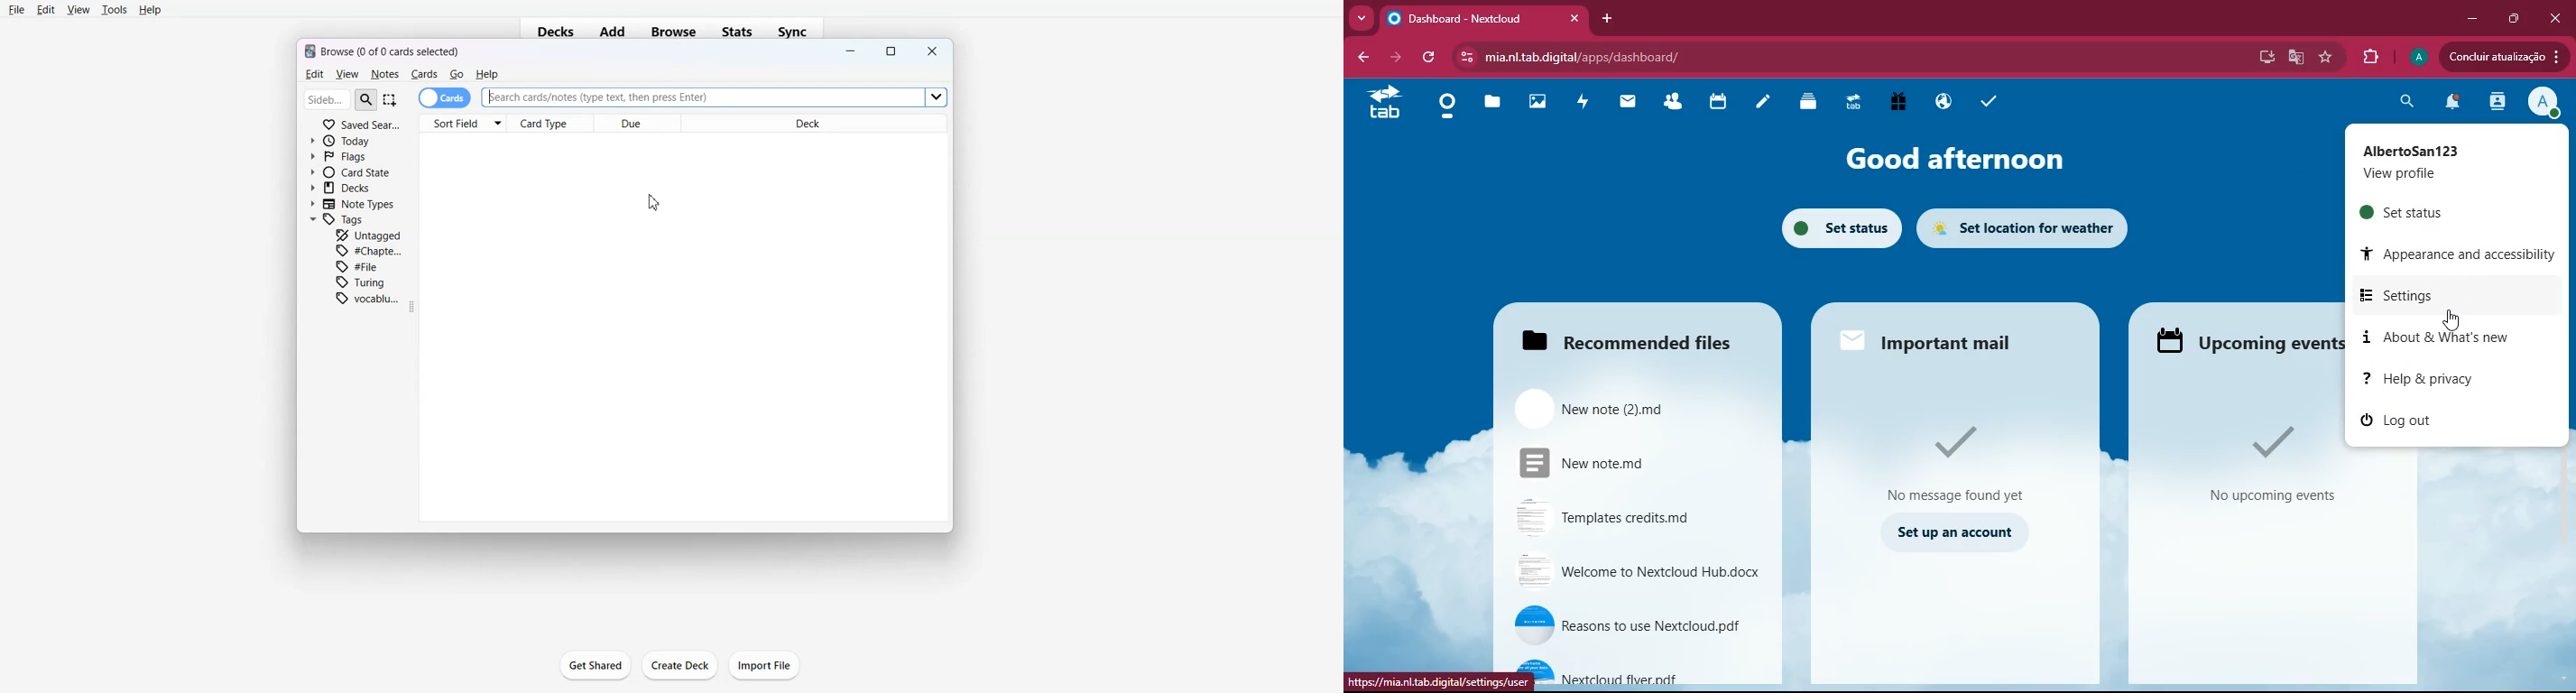 The image size is (2576, 700). What do you see at coordinates (673, 31) in the screenshot?
I see `Browse` at bounding box center [673, 31].